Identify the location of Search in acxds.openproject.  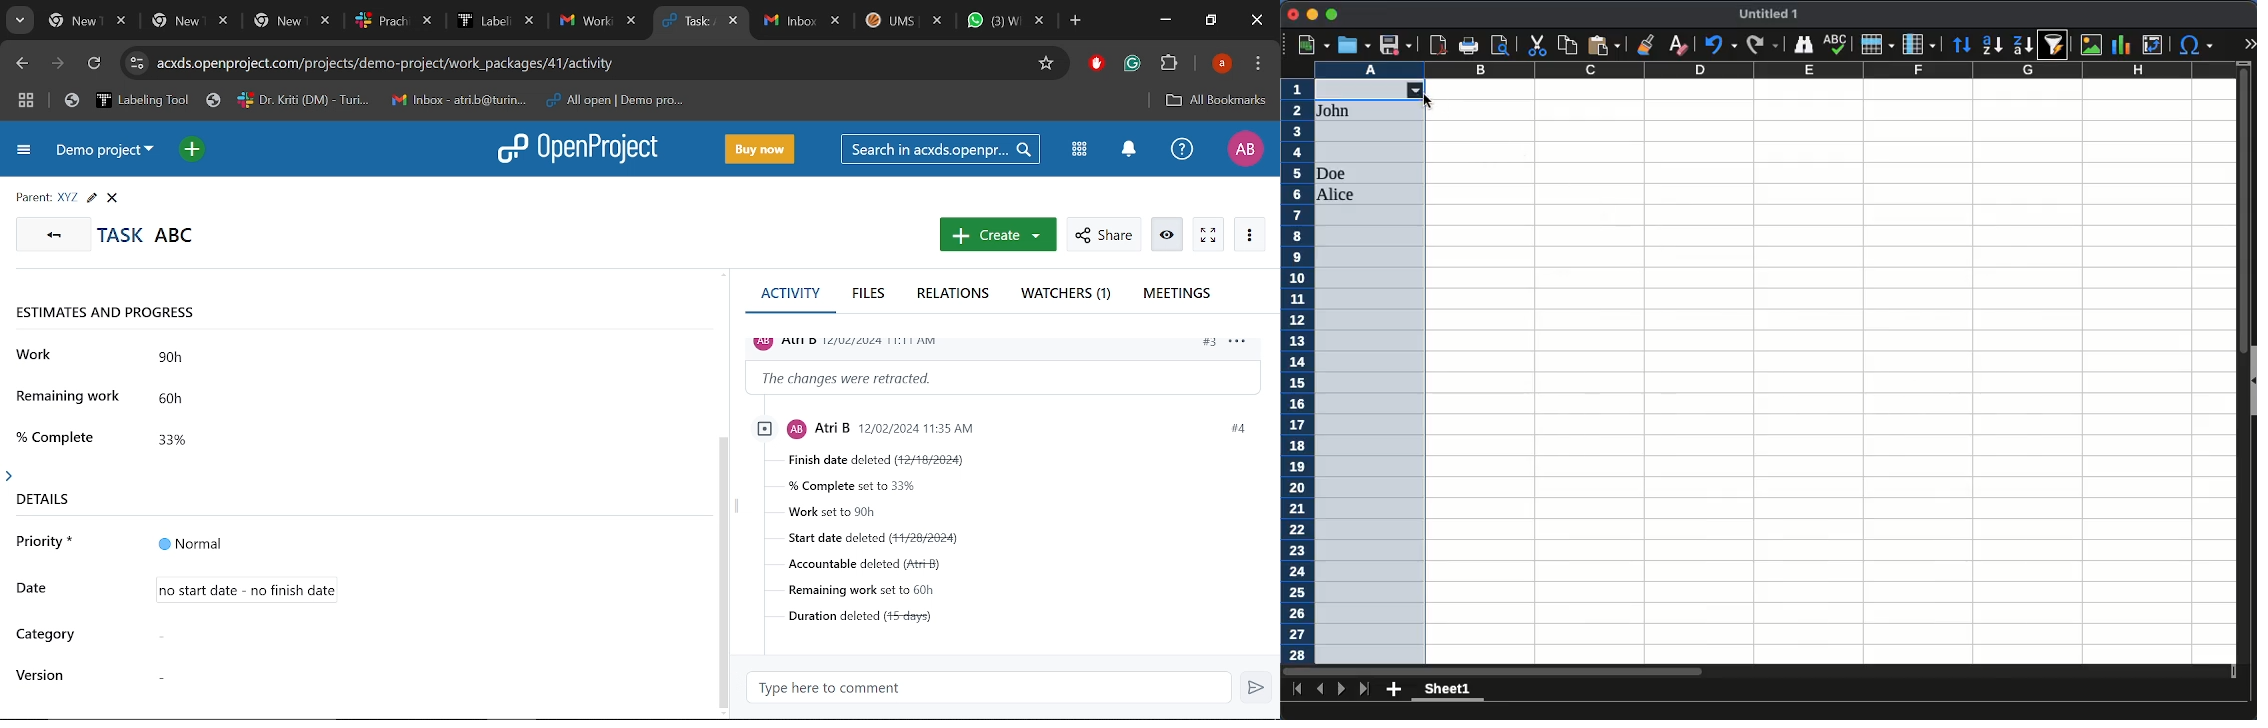
(940, 149).